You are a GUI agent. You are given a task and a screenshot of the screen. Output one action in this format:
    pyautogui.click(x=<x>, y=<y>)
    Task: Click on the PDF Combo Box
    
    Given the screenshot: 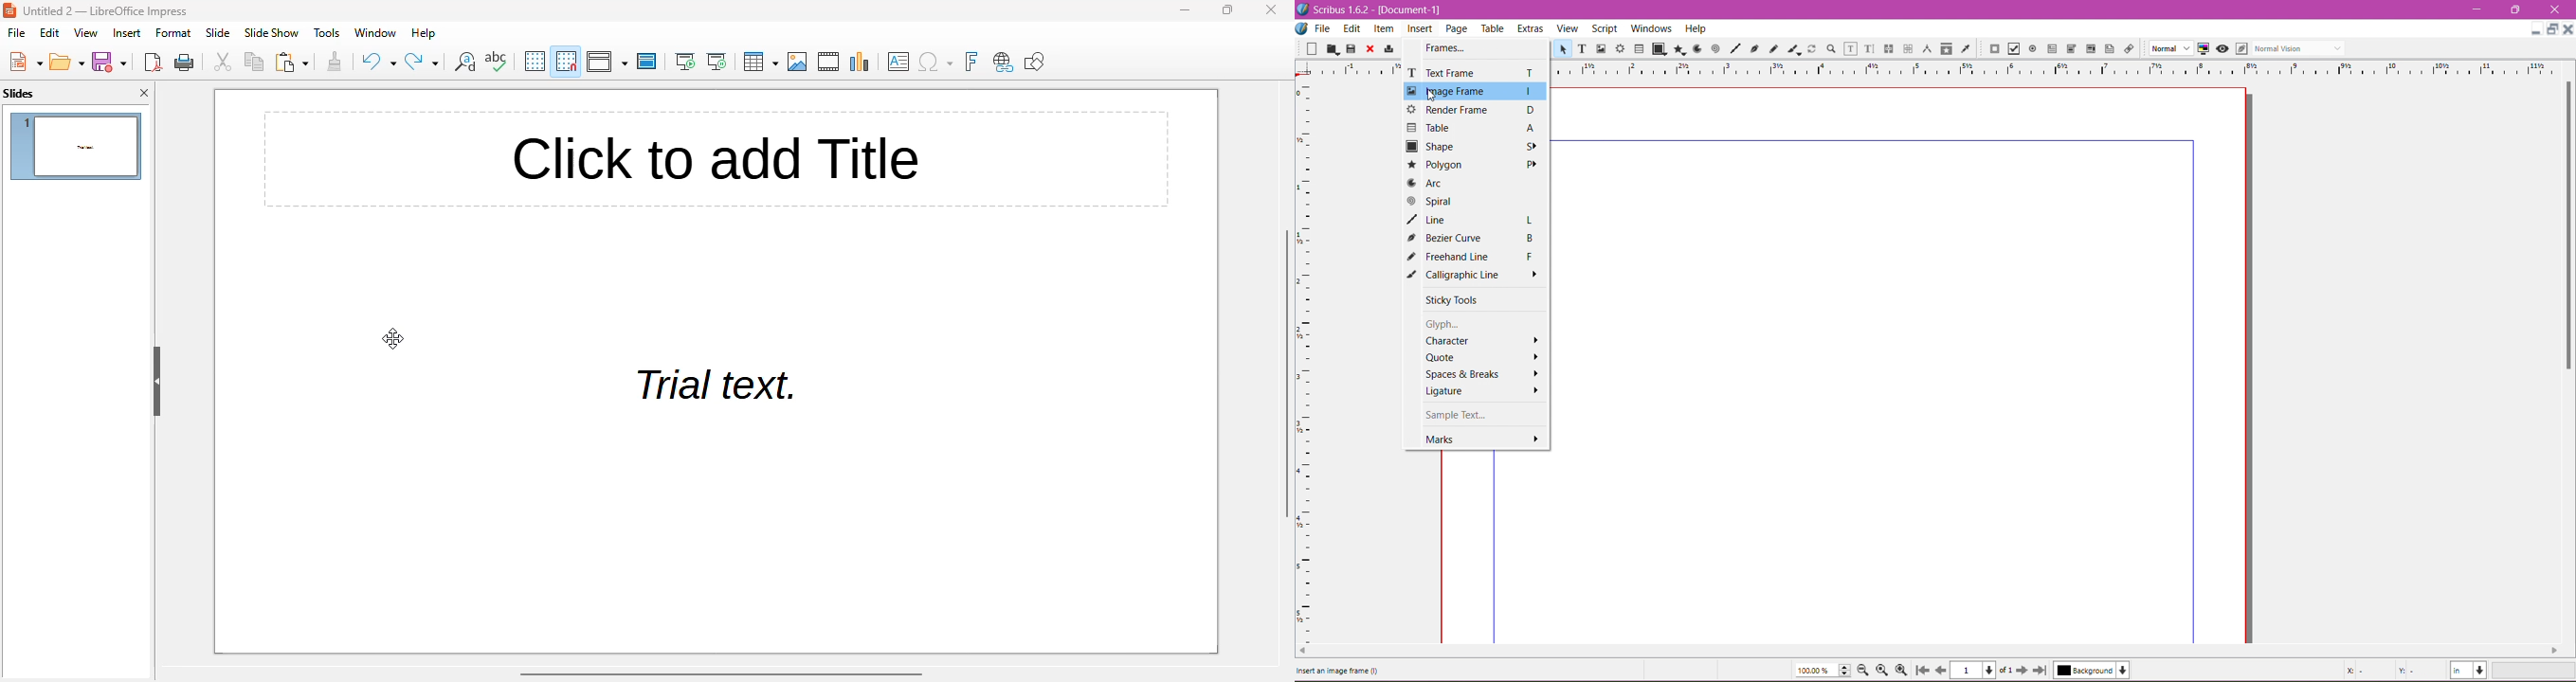 What is the action you would take?
    pyautogui.click(x=2072, y=49)
    